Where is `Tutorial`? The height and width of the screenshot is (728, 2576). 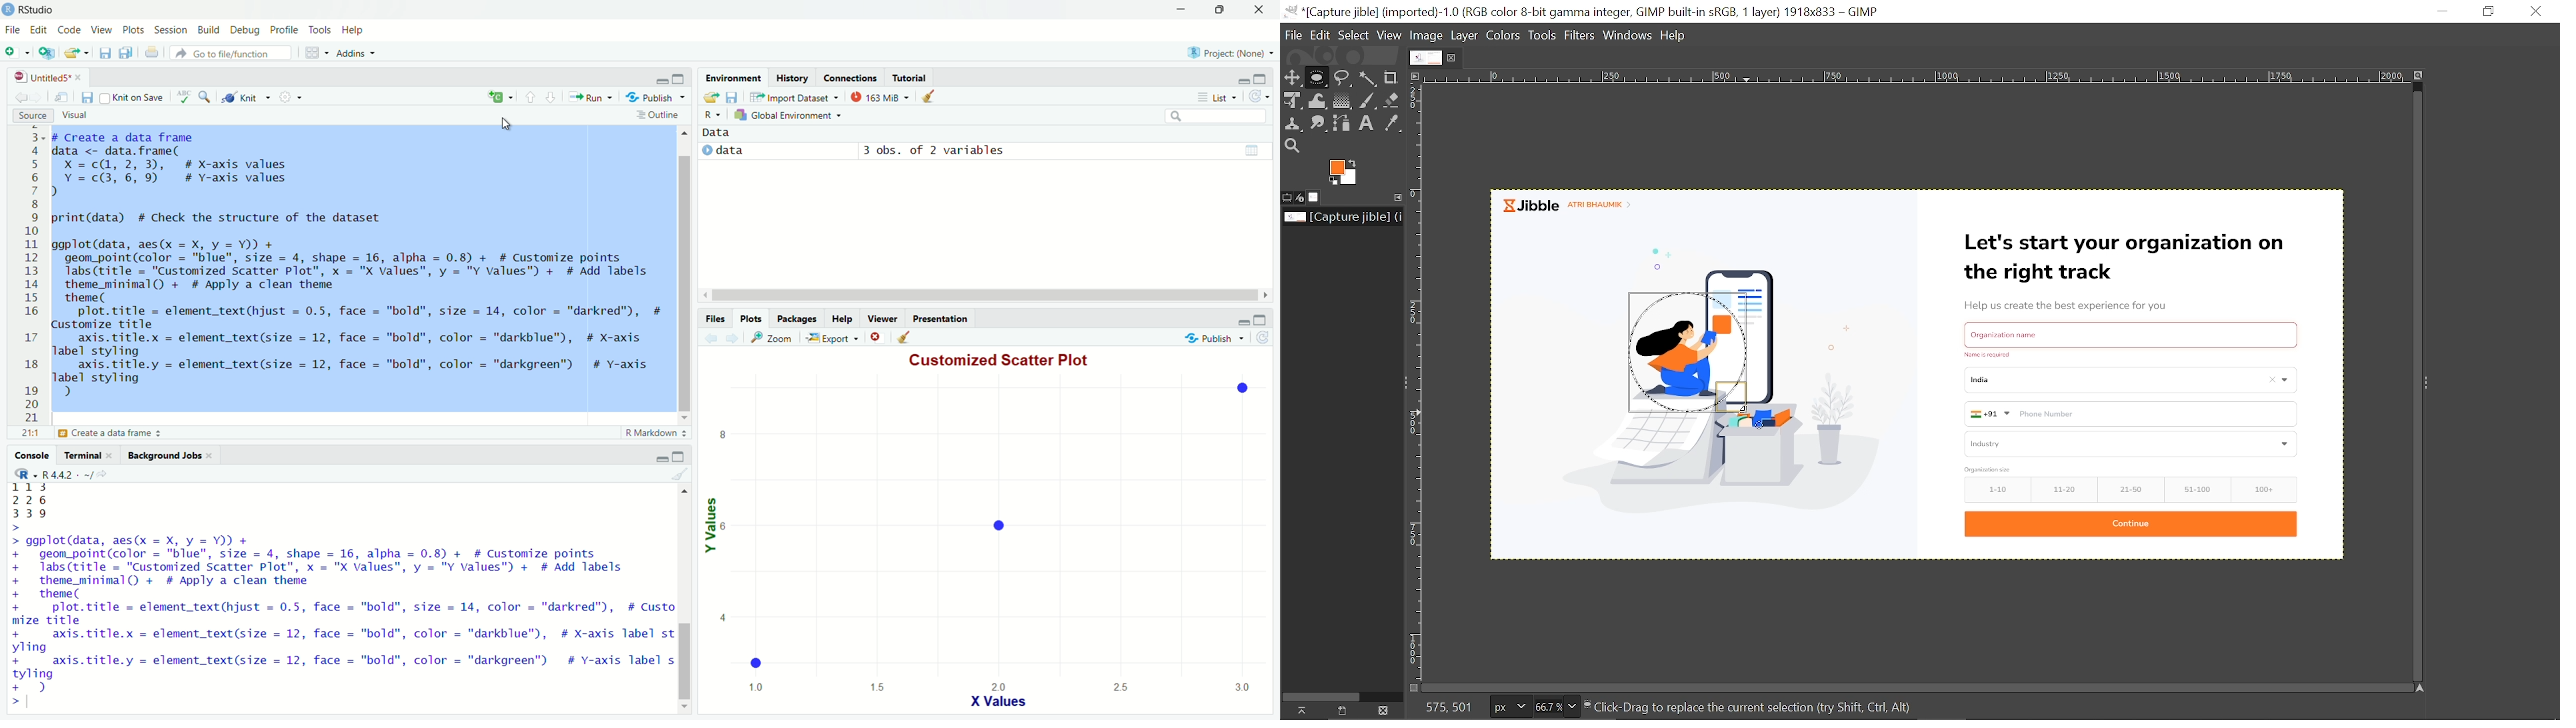
Tutorial is located at coordinates (911, 79).